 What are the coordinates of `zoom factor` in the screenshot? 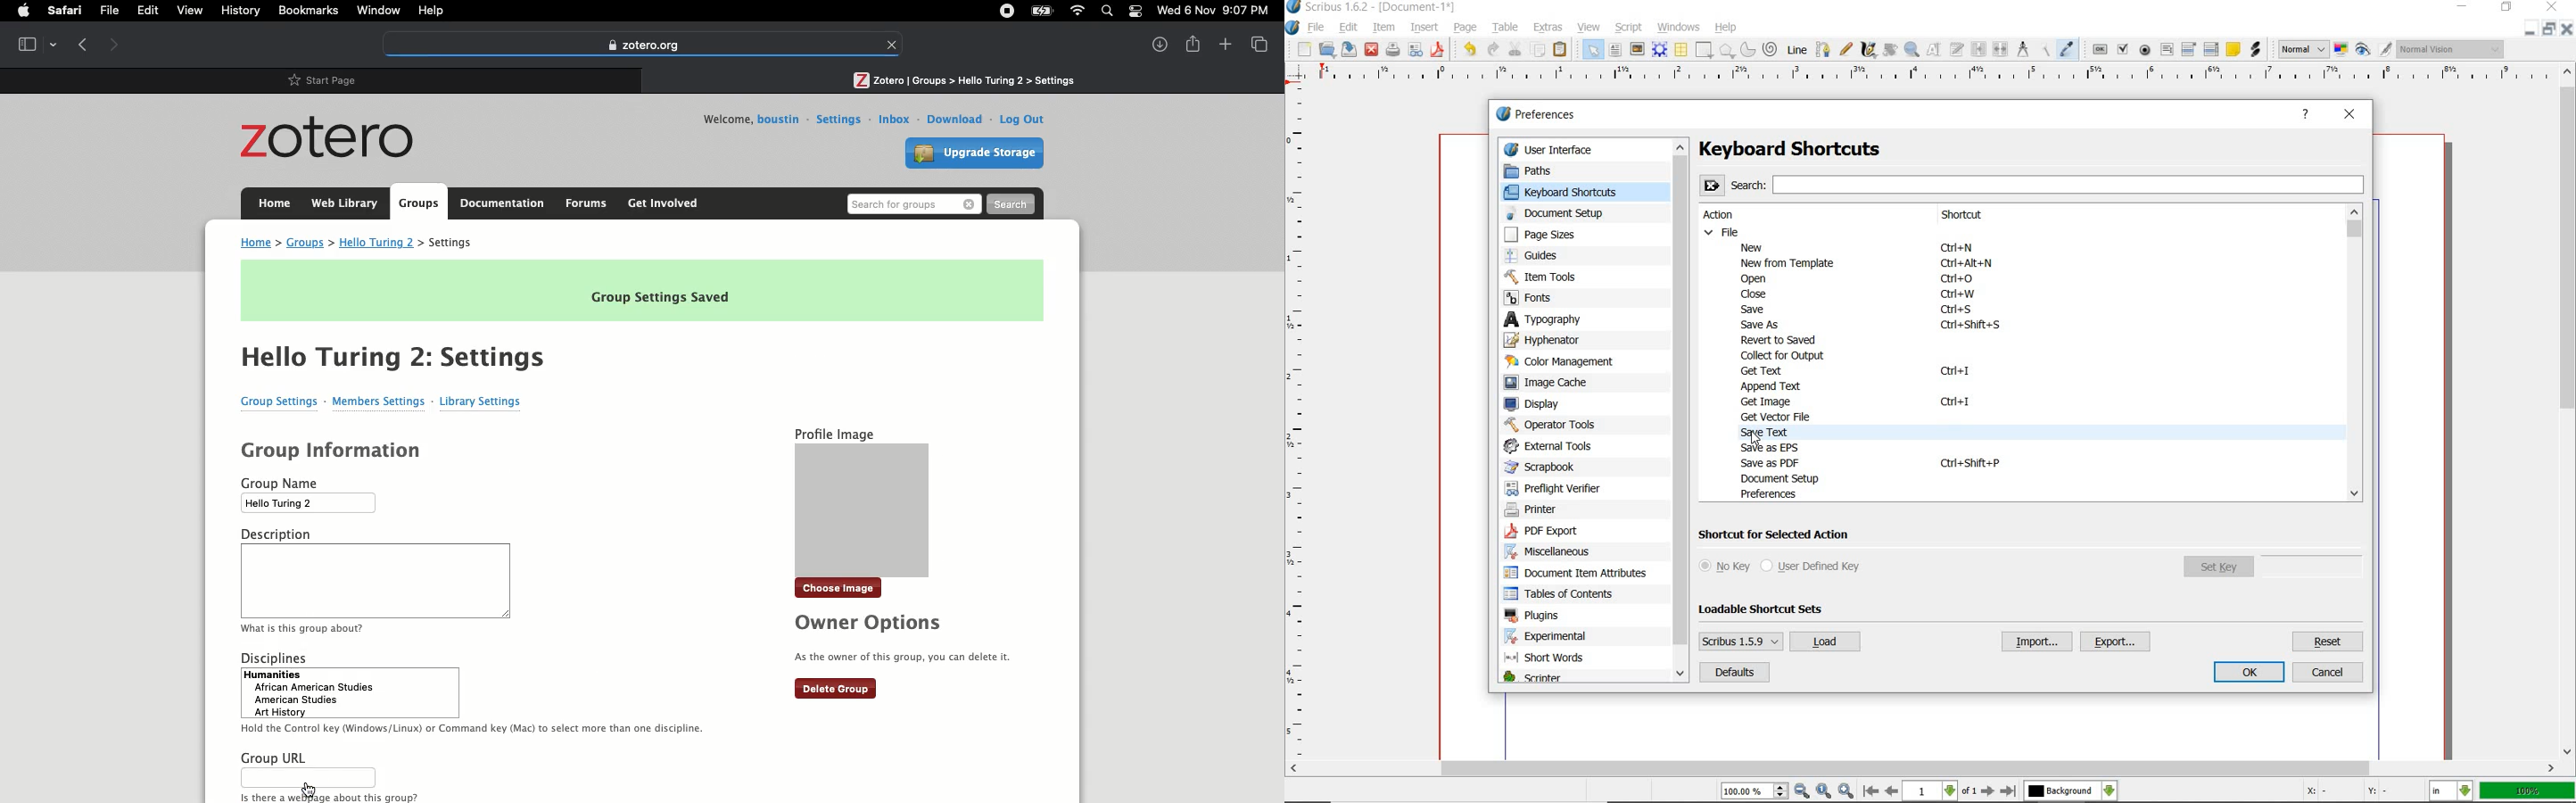 It's located at (2528, 791).